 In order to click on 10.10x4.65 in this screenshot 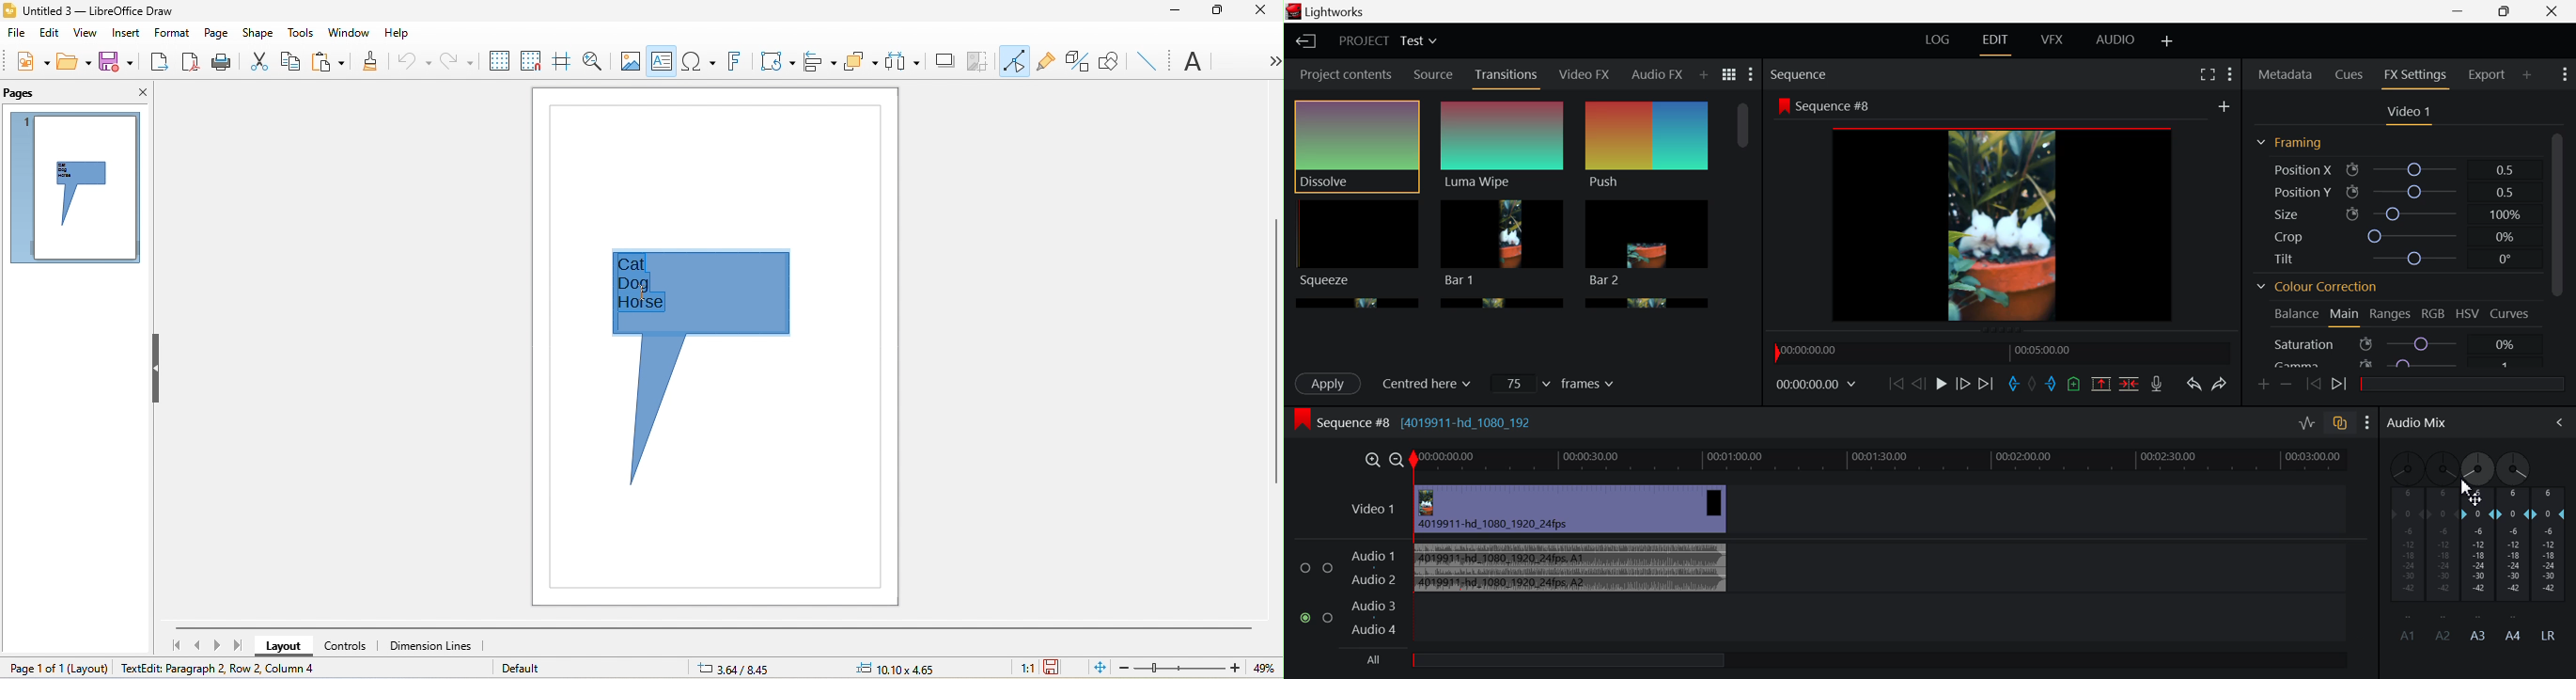, I will do `click(913, 668)`.